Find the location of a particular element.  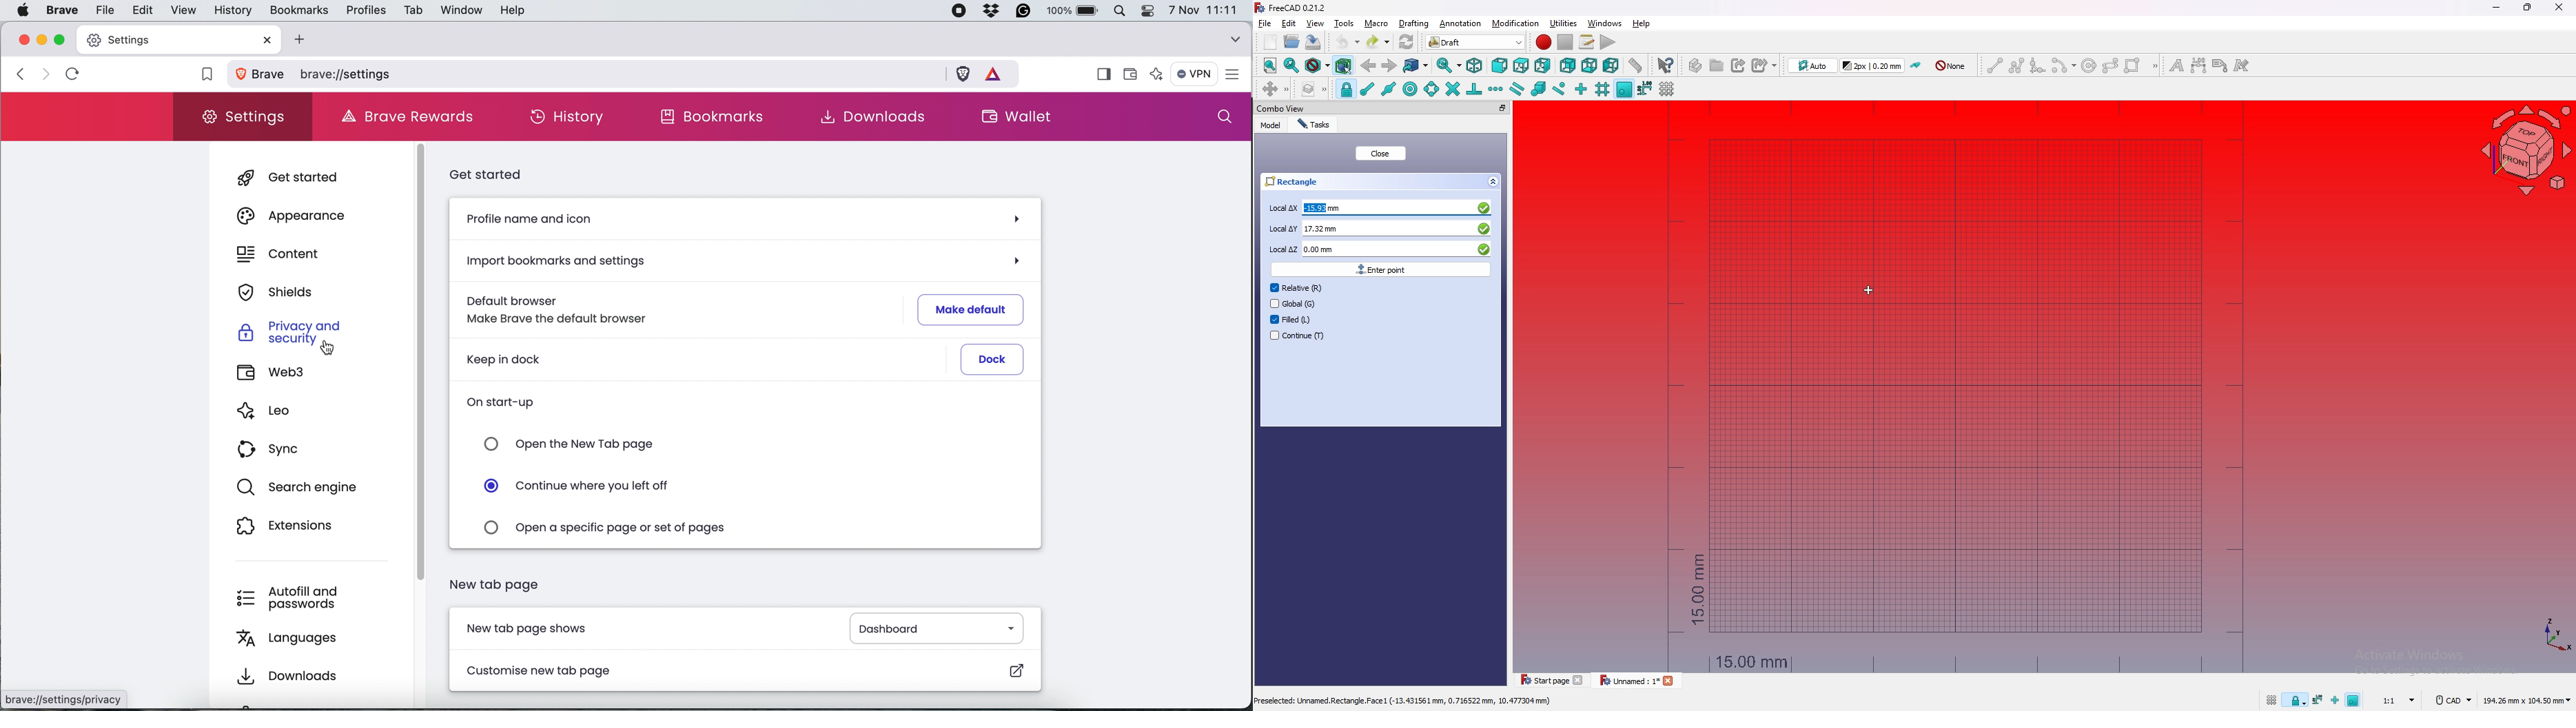

left is located at coordinates (1611, 66).